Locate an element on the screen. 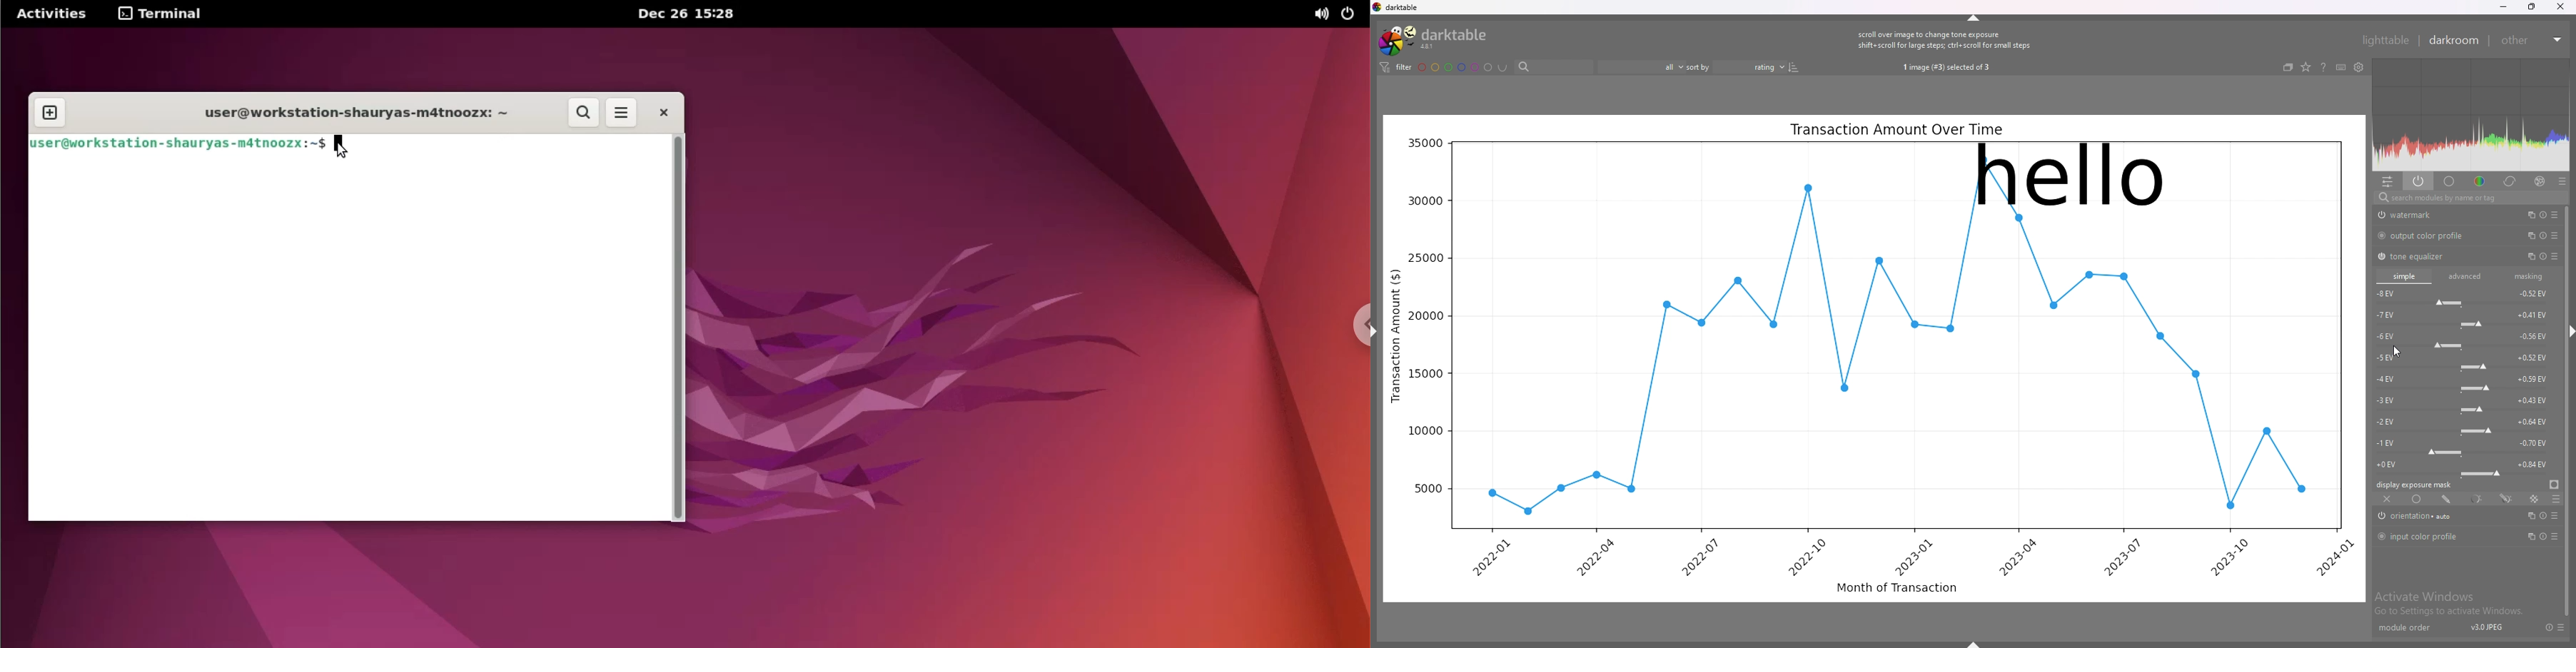 The image size is (2576, 672). raster mask is located at coordinates (2532, 499).